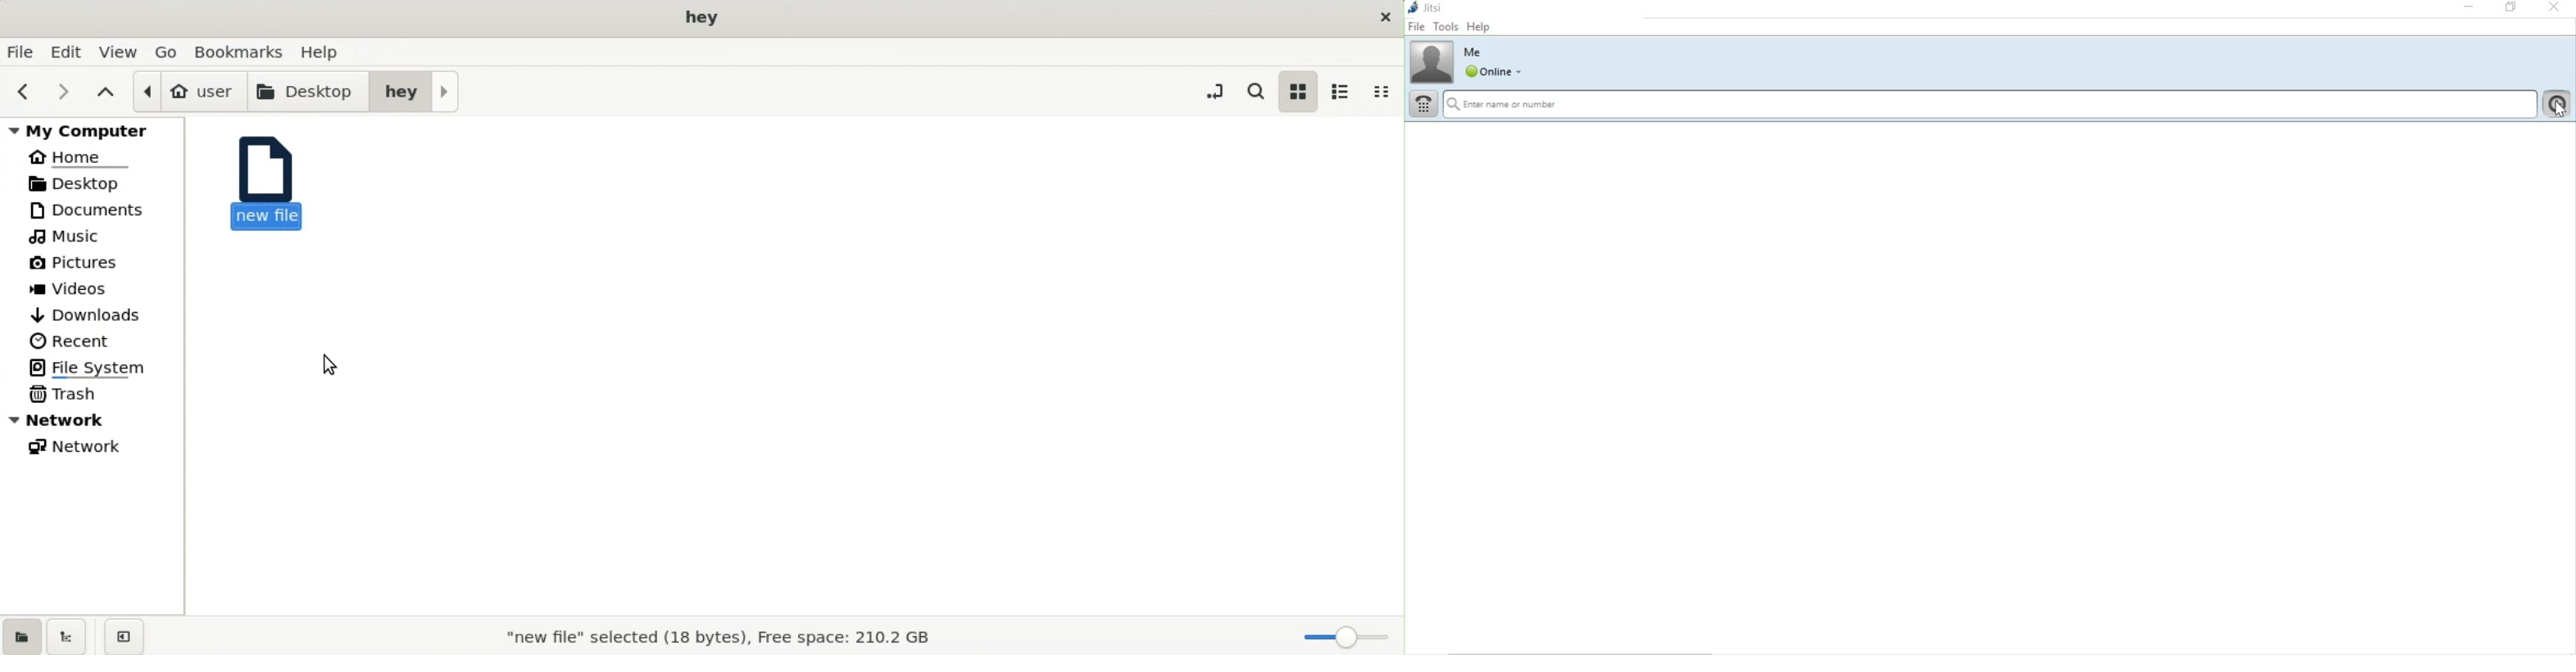  What do you see at coordinates (105, 91) in the screenshot?
I see `parent folders` at bounding box center [105, 91].